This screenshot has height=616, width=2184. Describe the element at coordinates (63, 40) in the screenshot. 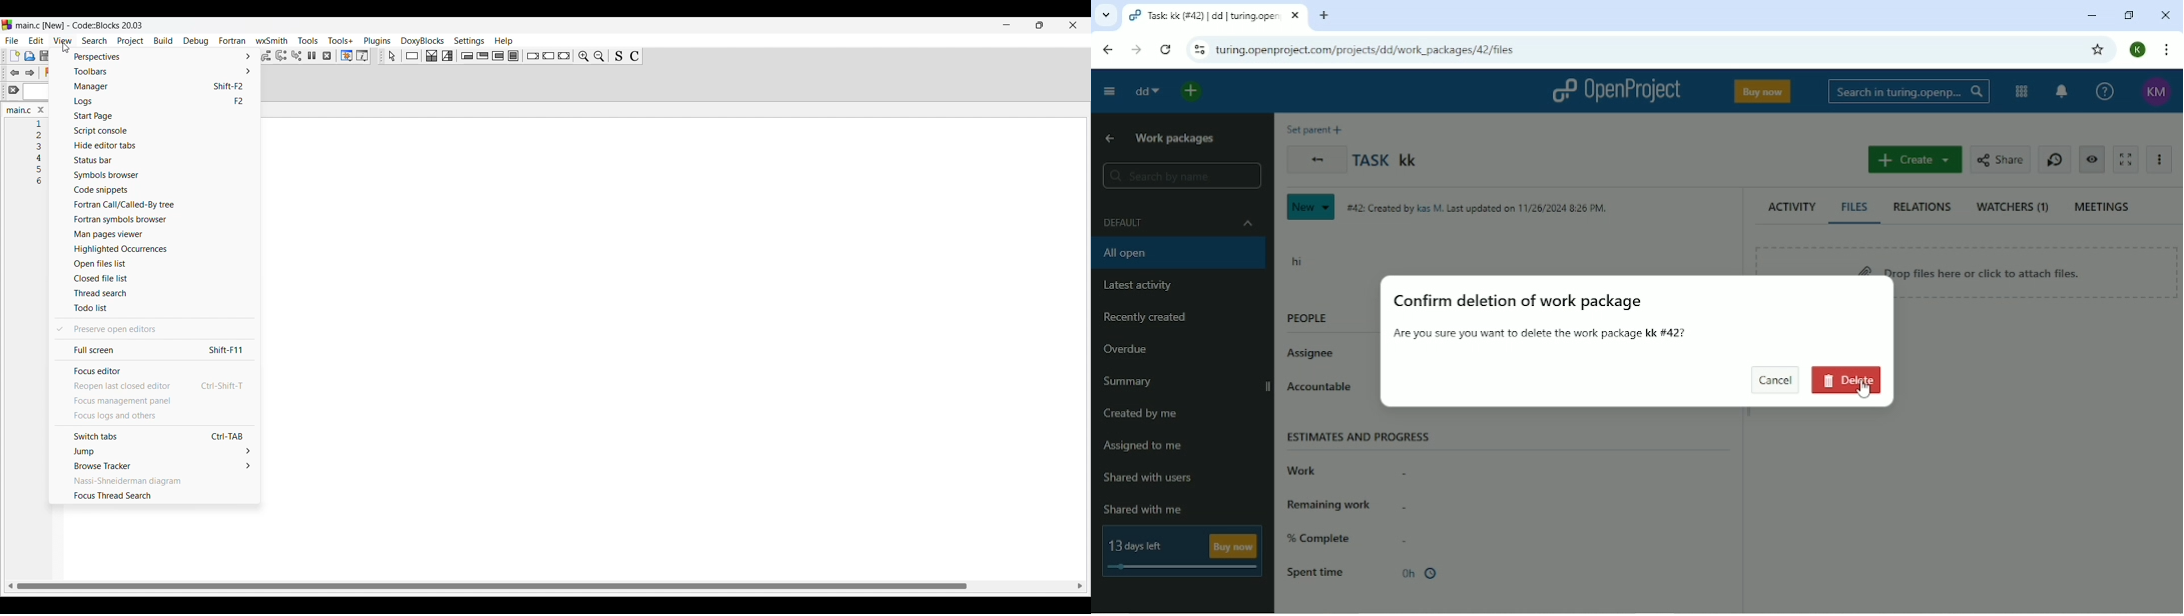

I see `View menu` at that location.